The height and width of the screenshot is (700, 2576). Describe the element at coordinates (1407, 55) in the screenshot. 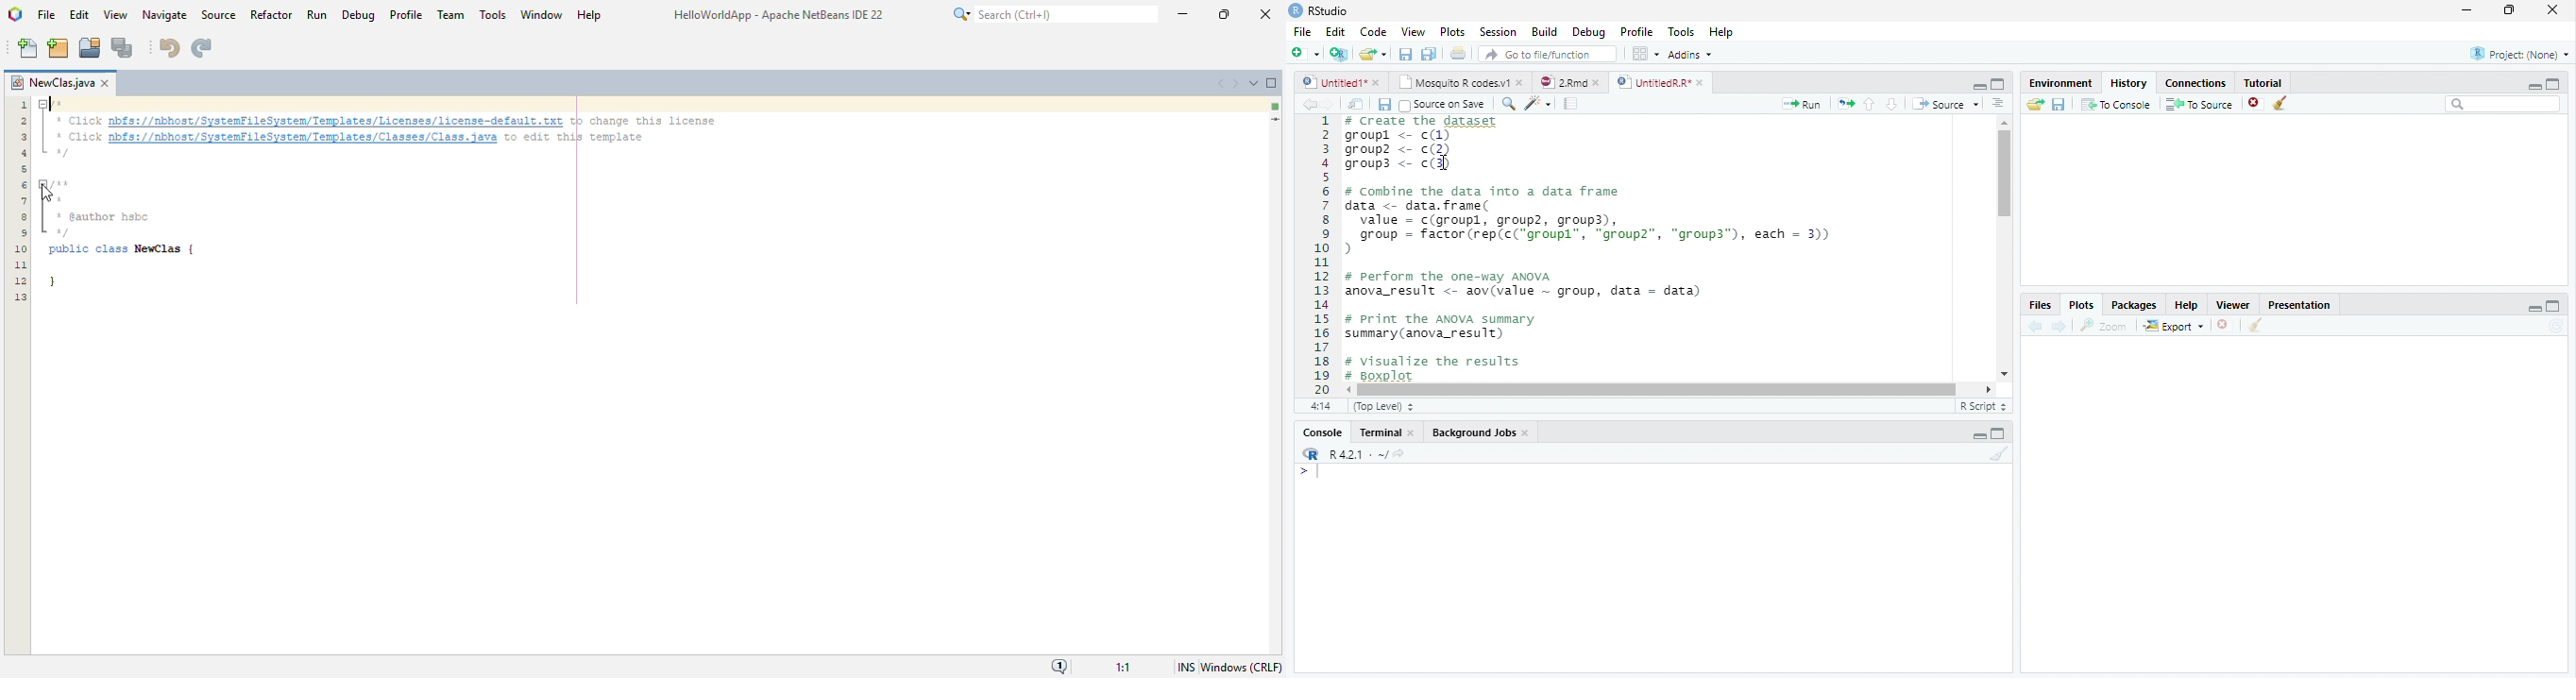

I see `Save` at that location.